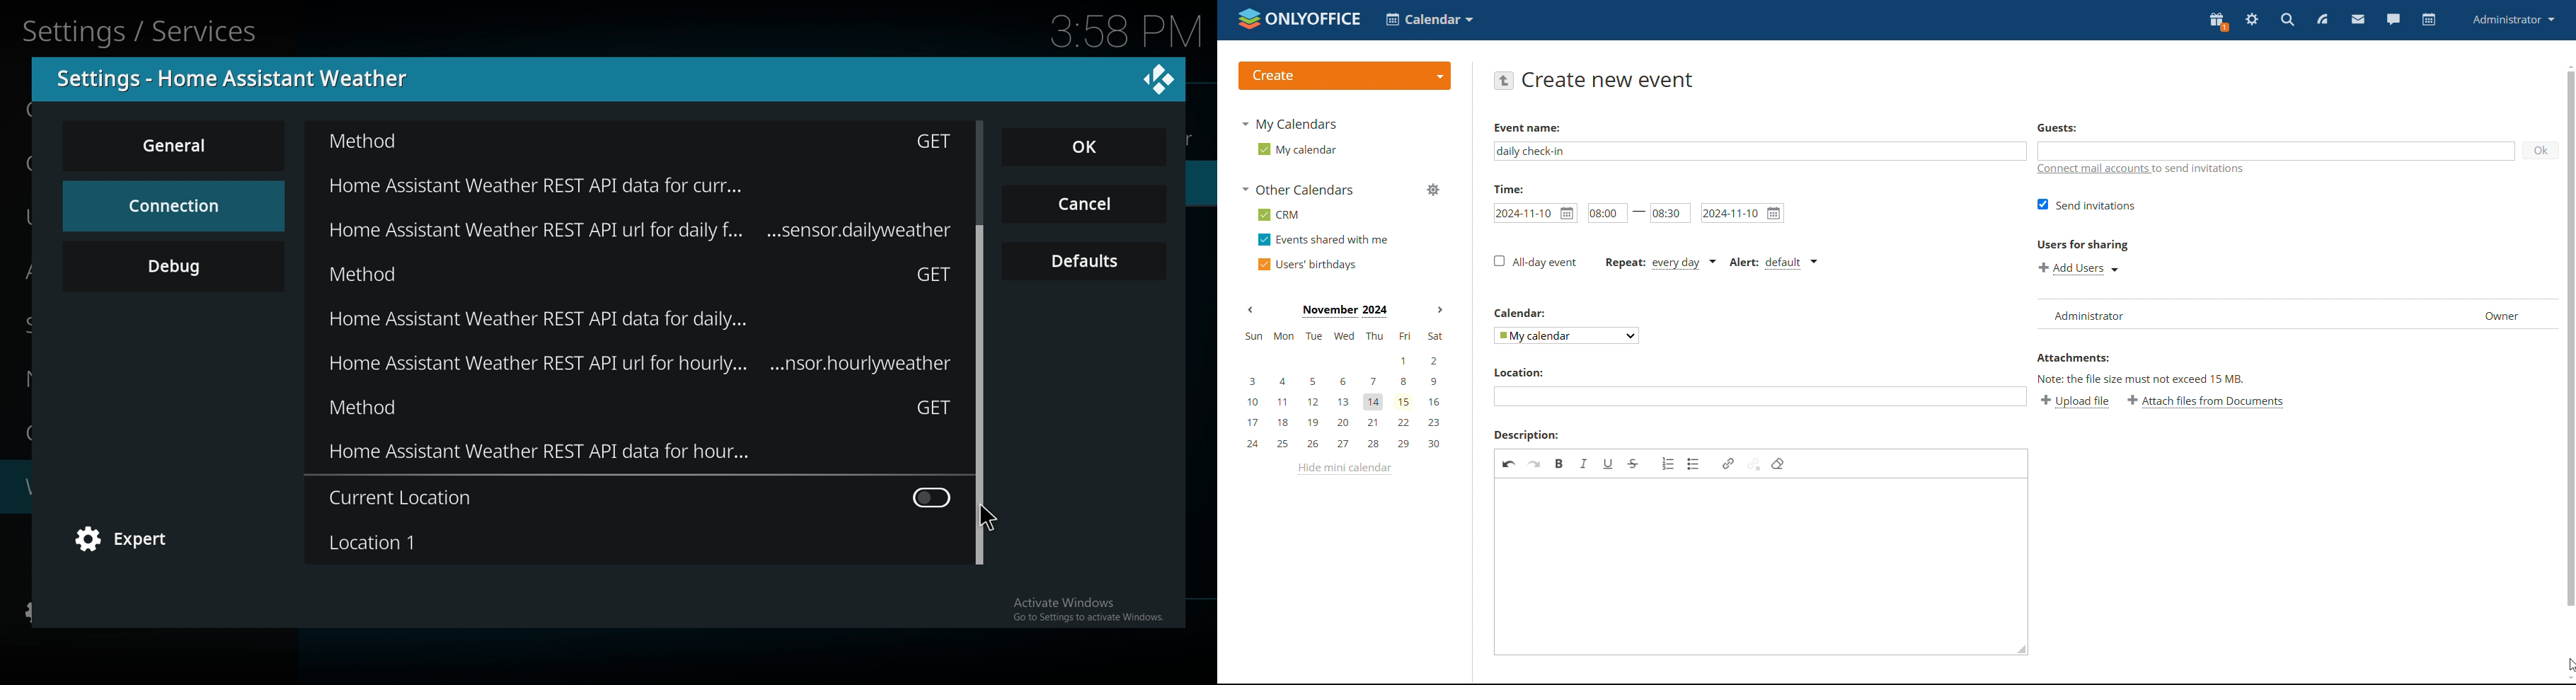 This screenshot has width=2576, height=700. I want to click on settings, so click(2253, 20).